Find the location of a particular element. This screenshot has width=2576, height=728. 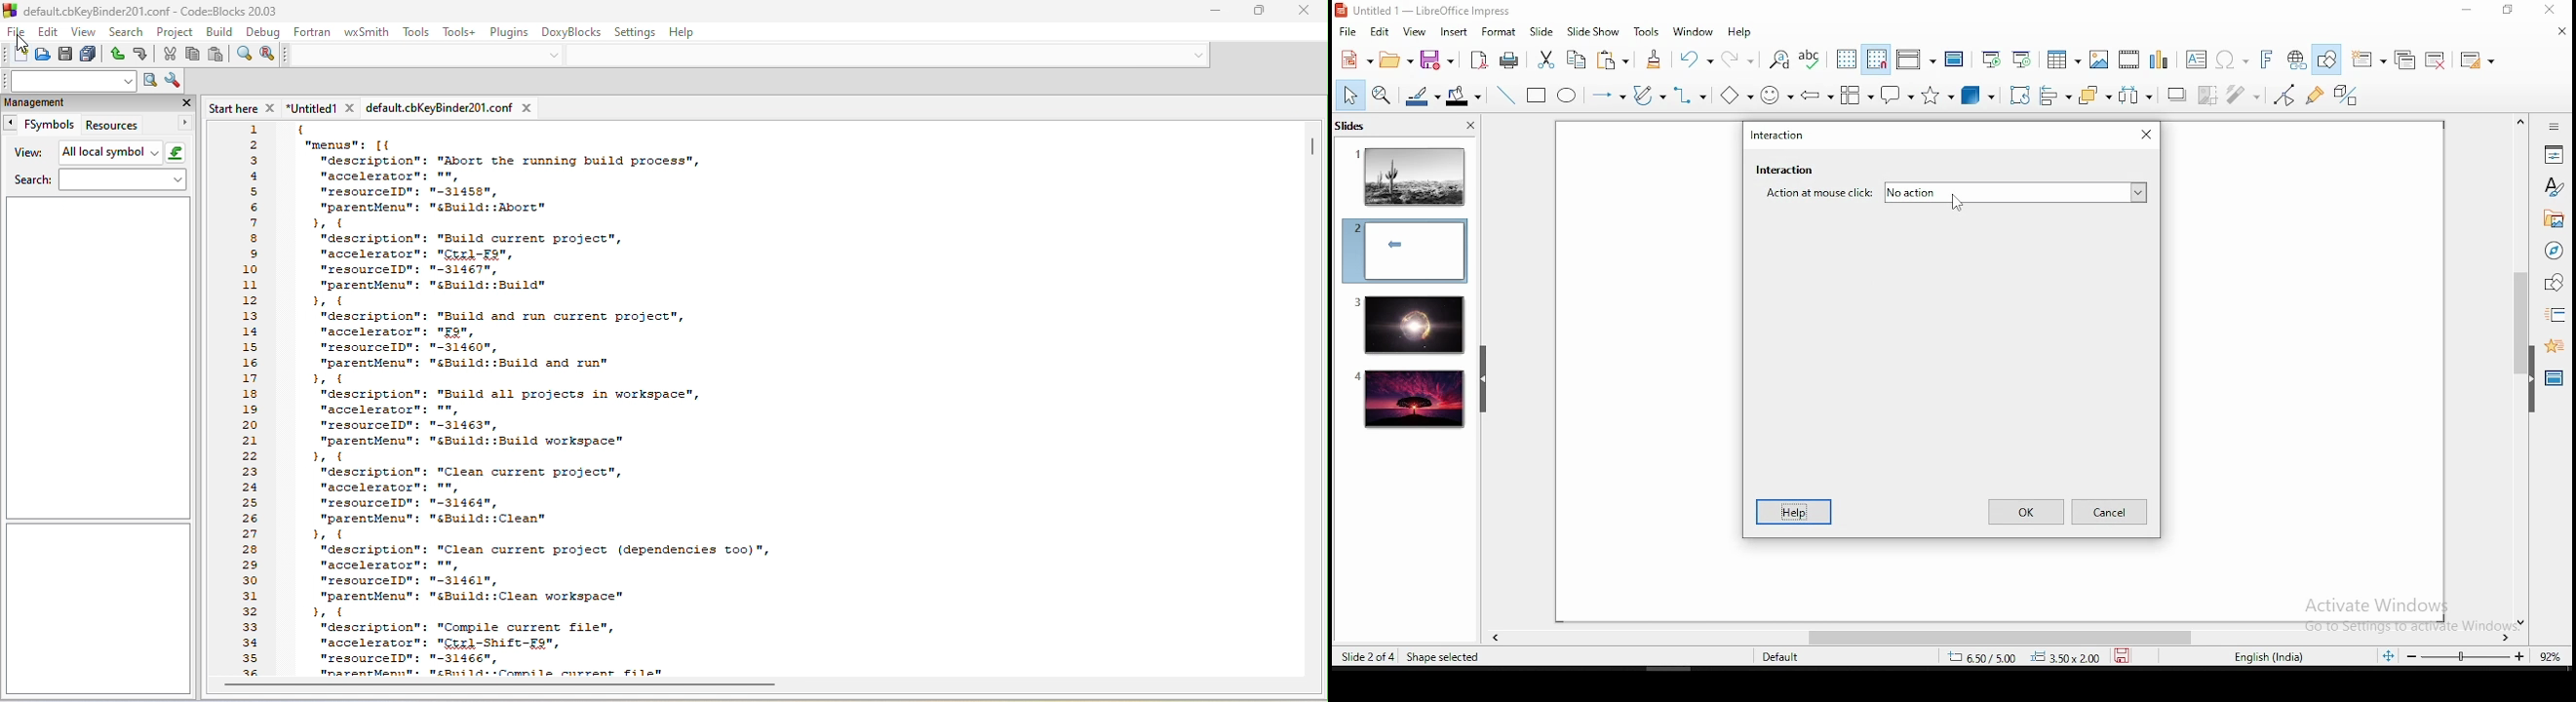

slide is located at coordinates (1543, 32).